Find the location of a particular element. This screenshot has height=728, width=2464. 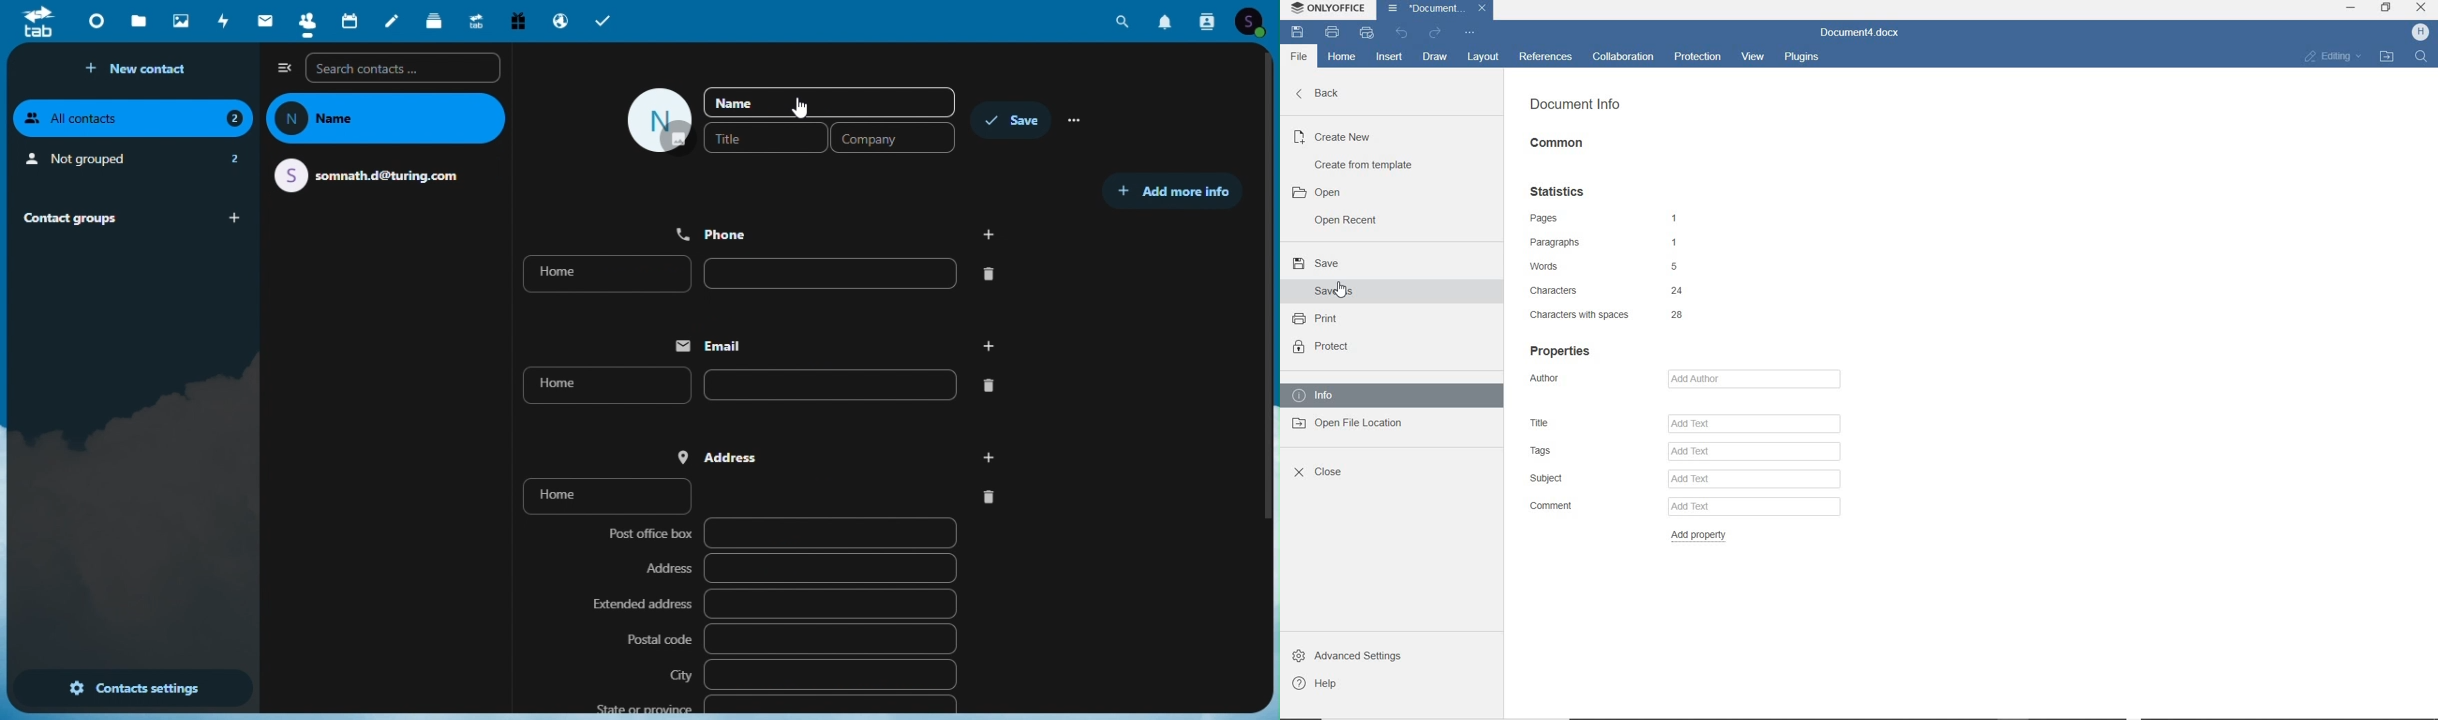

references is located at coordinates (1546, 56).